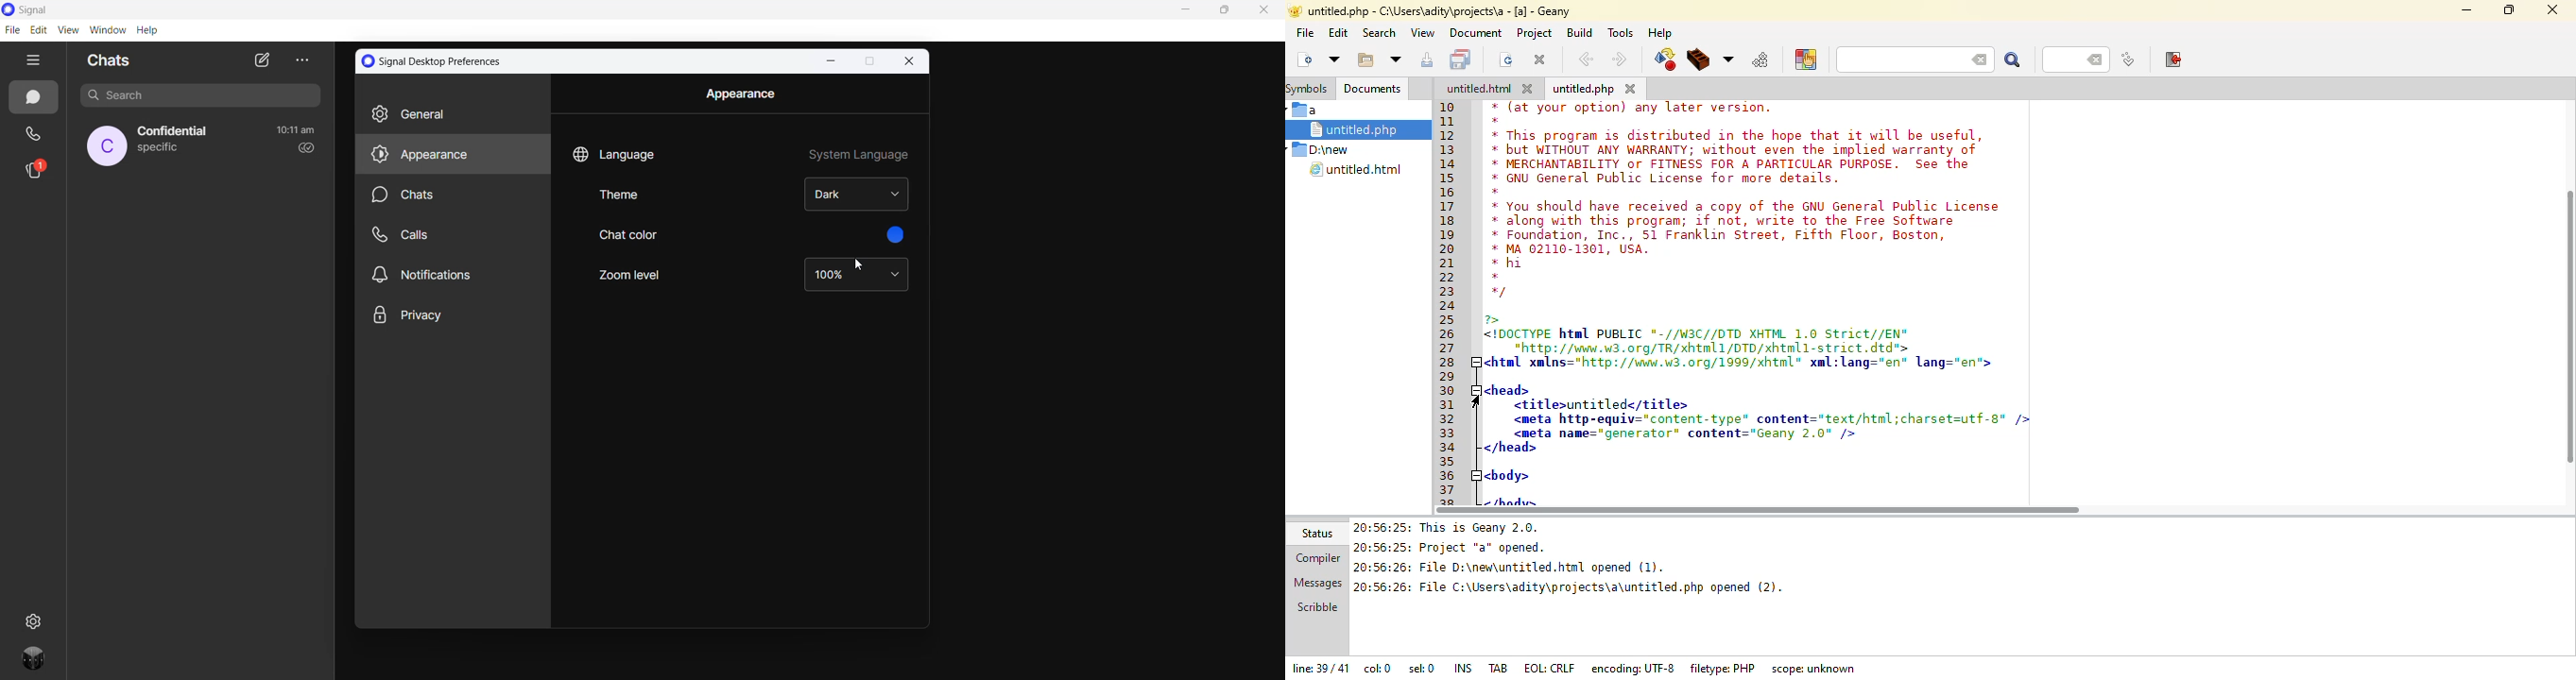 The width and height of the screenshot is (2576, 700). I want to click on zoom level, so click(857, 275).